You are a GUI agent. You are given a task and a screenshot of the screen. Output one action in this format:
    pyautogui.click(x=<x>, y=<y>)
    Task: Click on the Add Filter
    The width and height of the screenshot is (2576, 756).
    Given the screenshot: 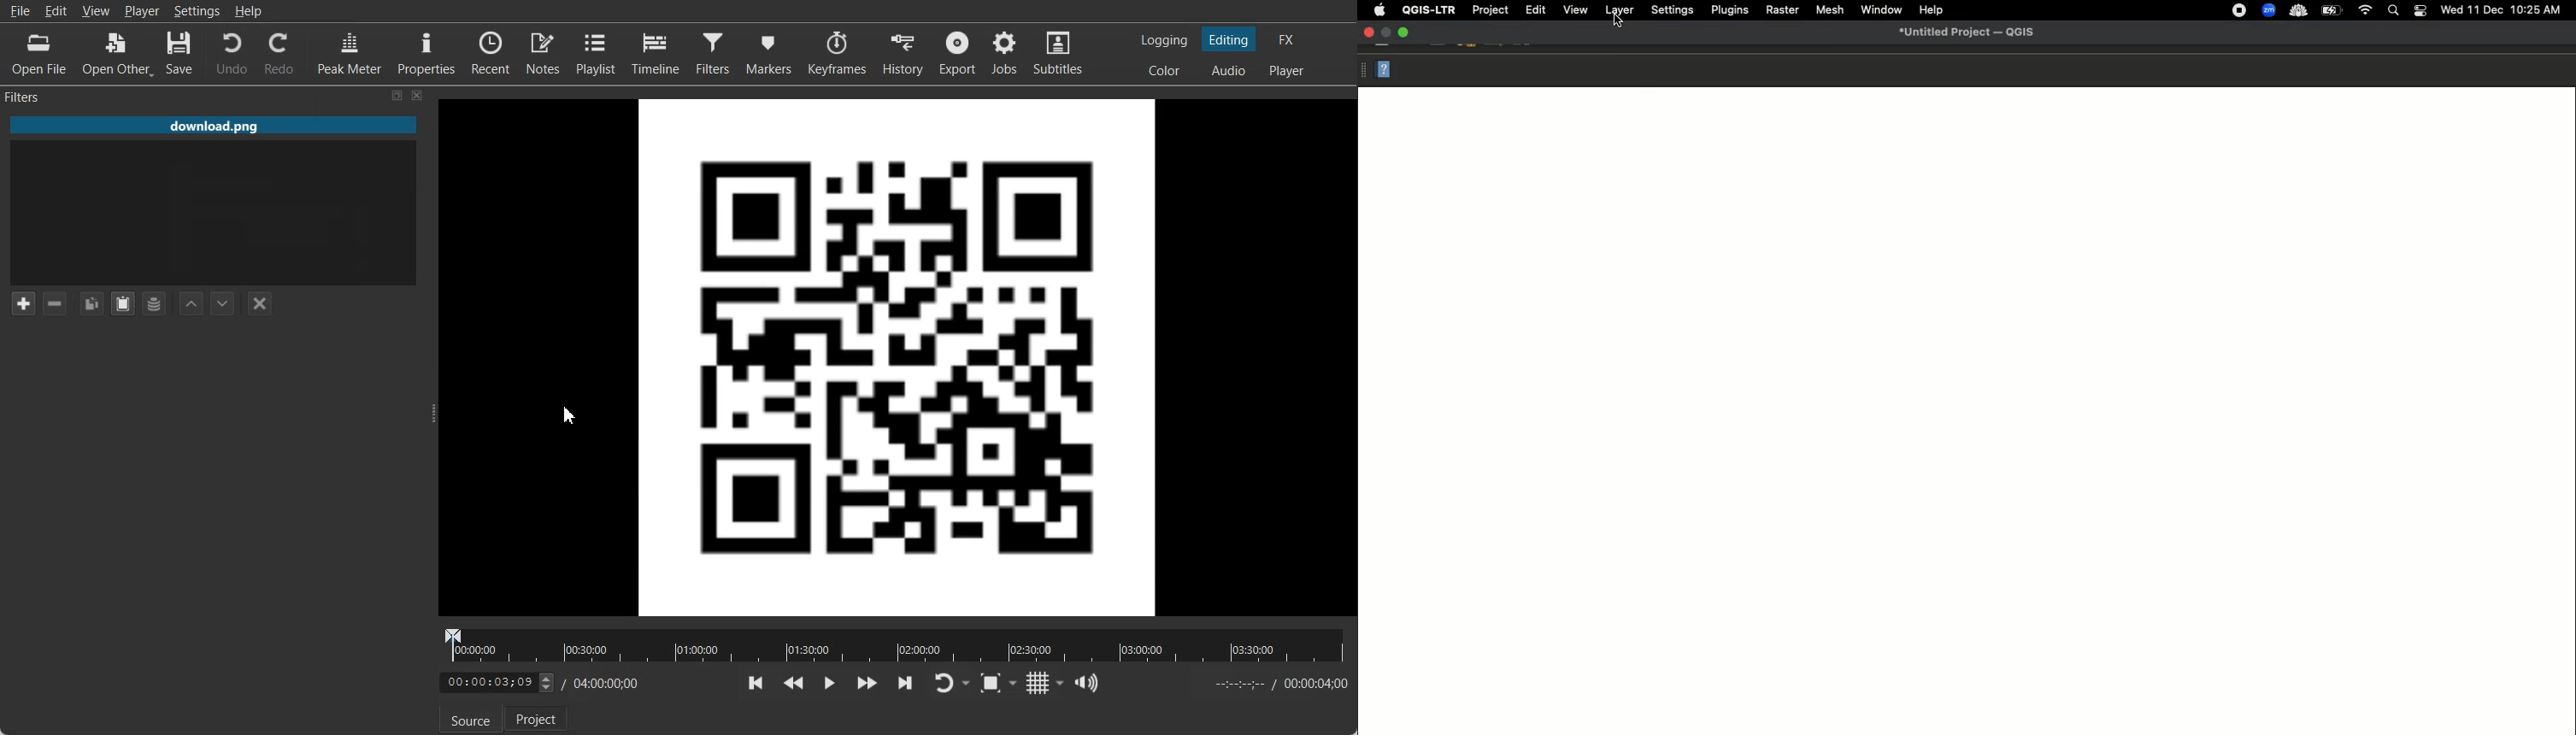 What is the action you would take?
    pyautogui.click(x=22, y=303)
    